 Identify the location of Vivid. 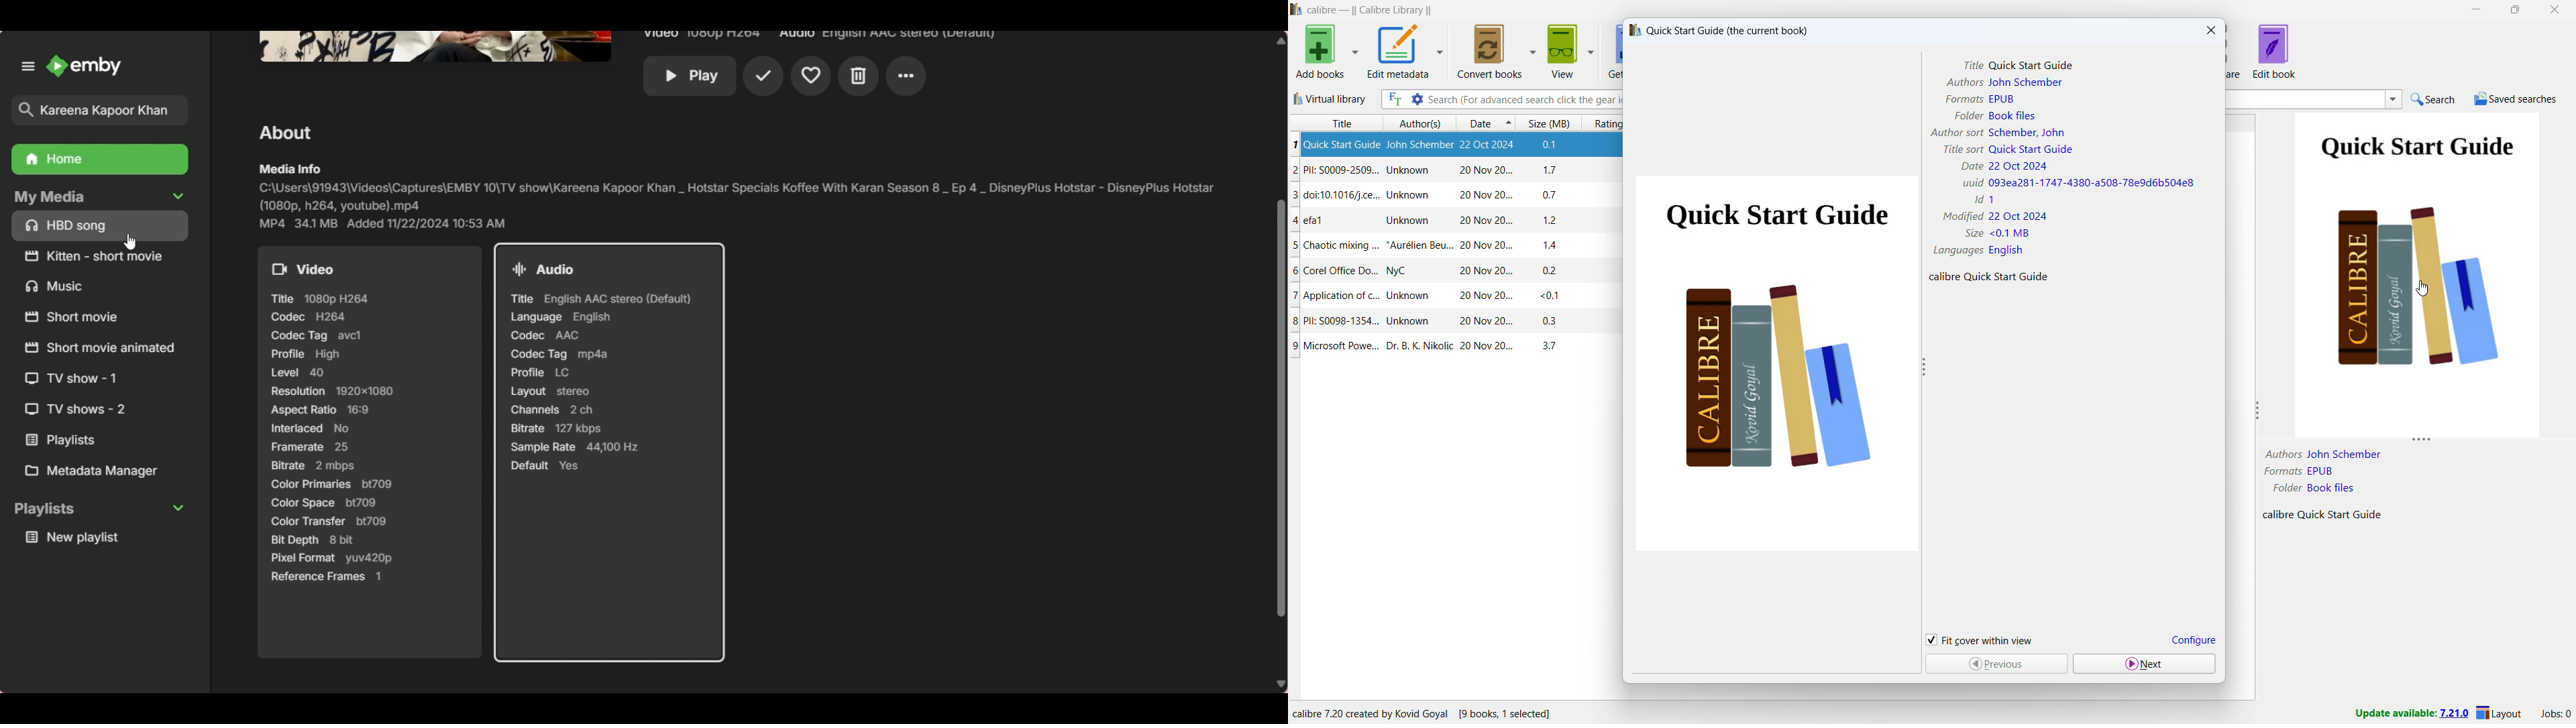
(1970, 182).